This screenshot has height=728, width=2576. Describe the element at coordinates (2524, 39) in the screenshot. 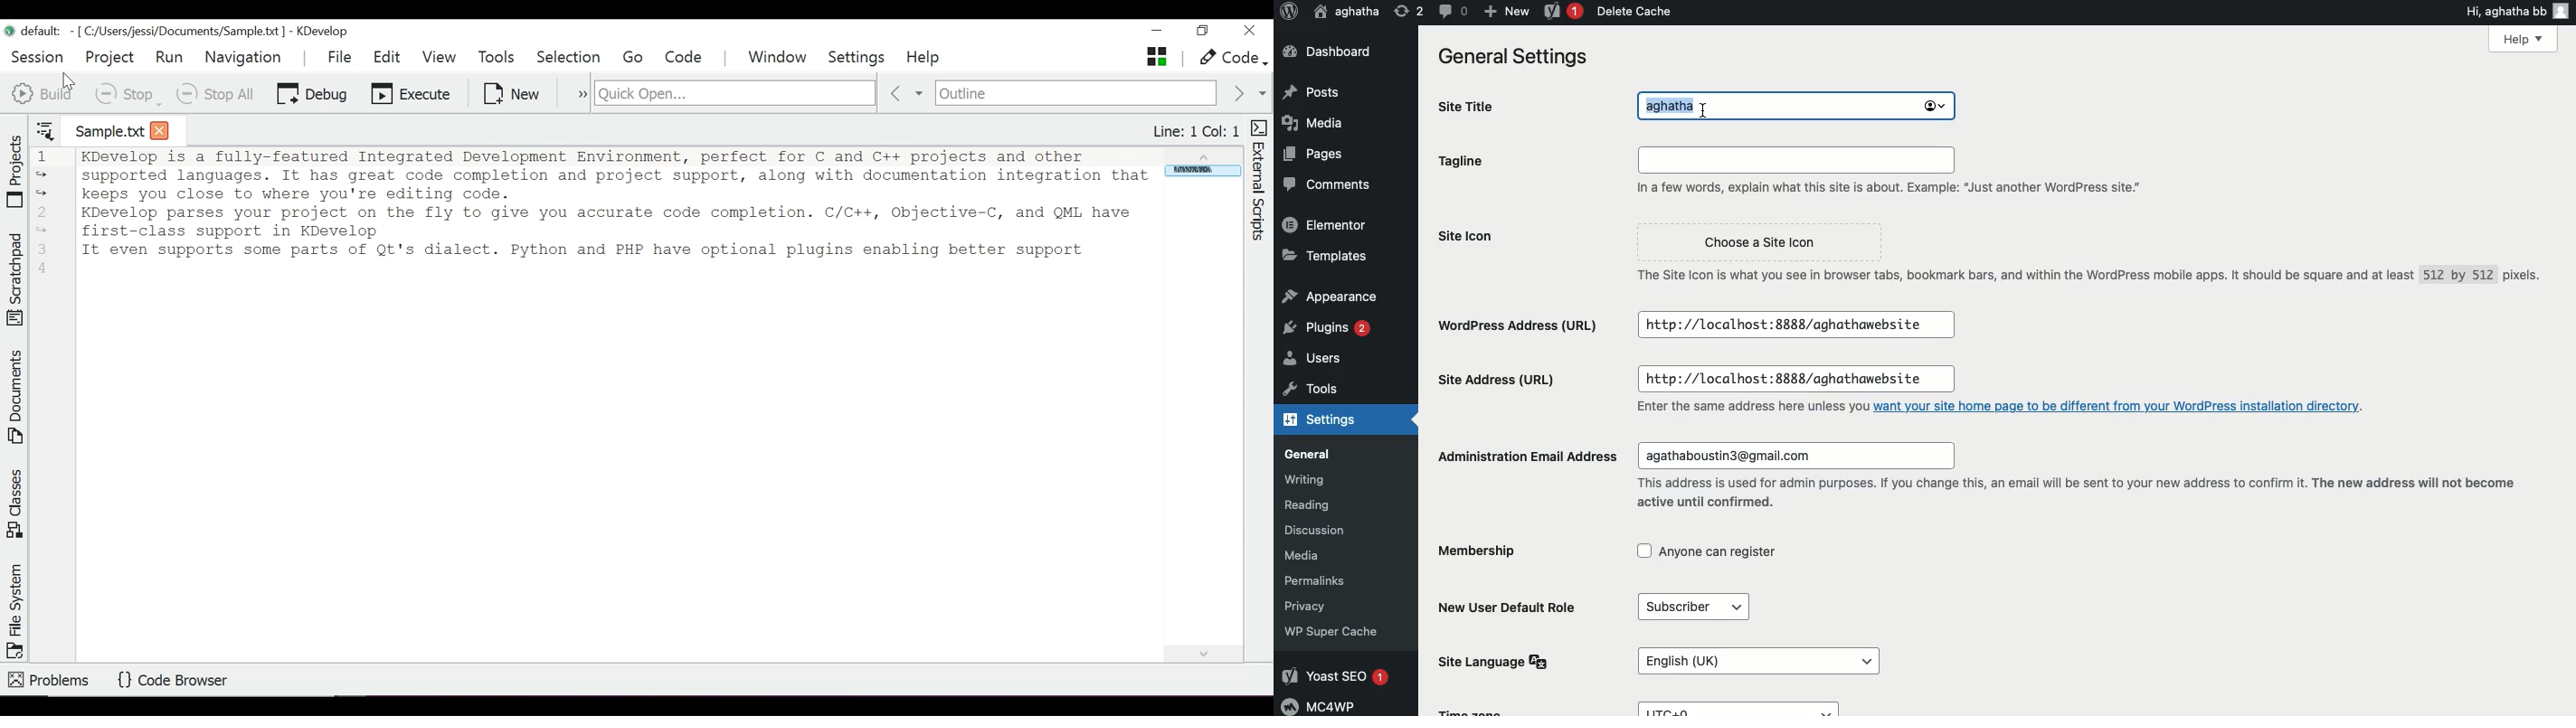

I see `Help` at that location.